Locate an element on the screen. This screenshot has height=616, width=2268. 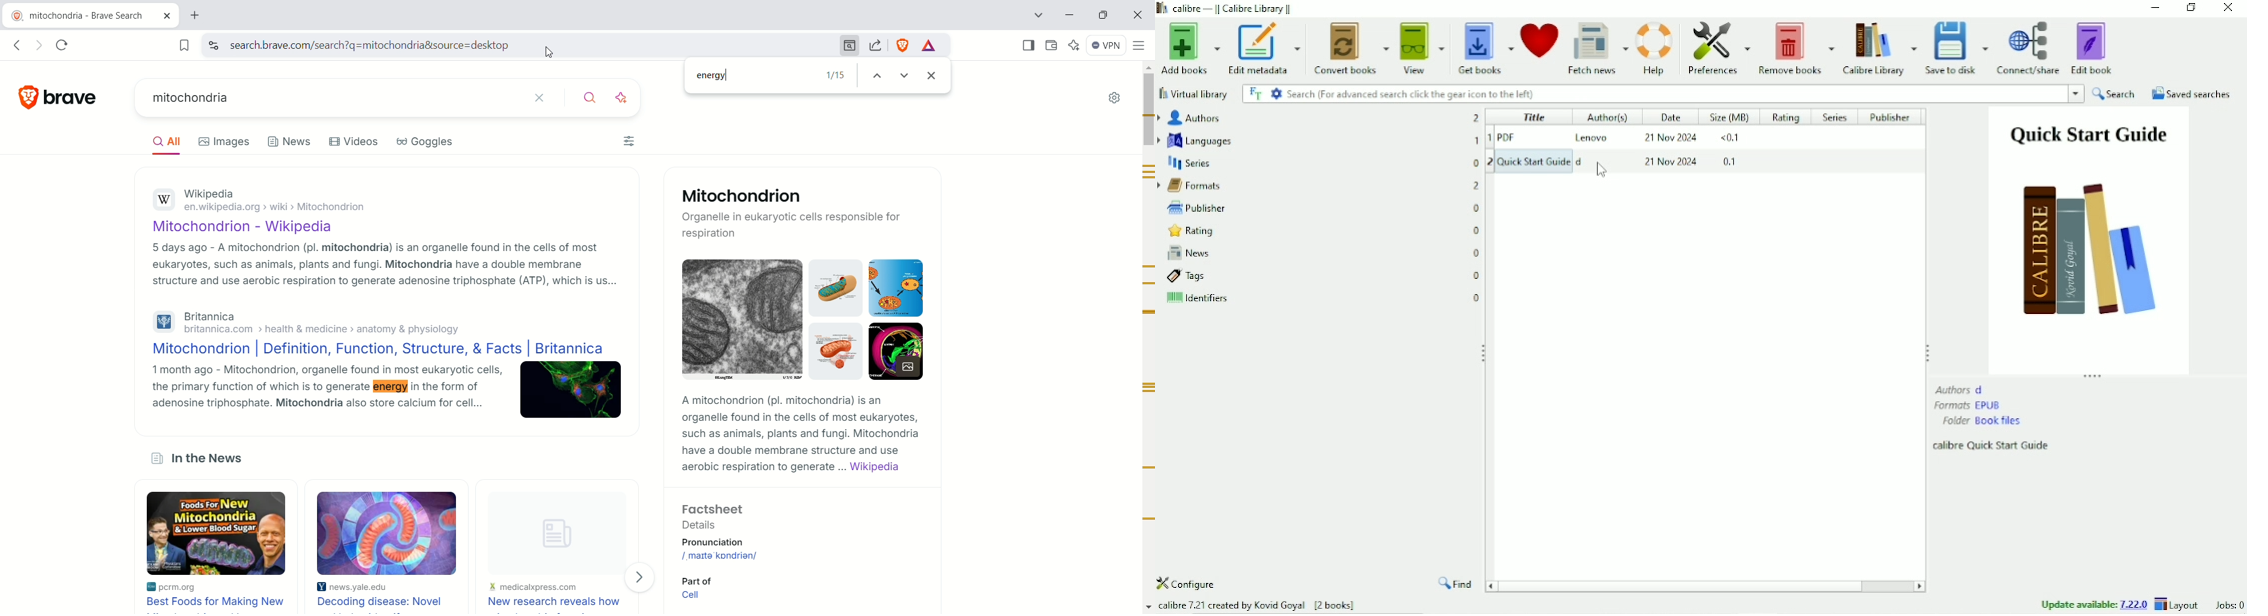
Update available is located at coordinates (2094, 604).